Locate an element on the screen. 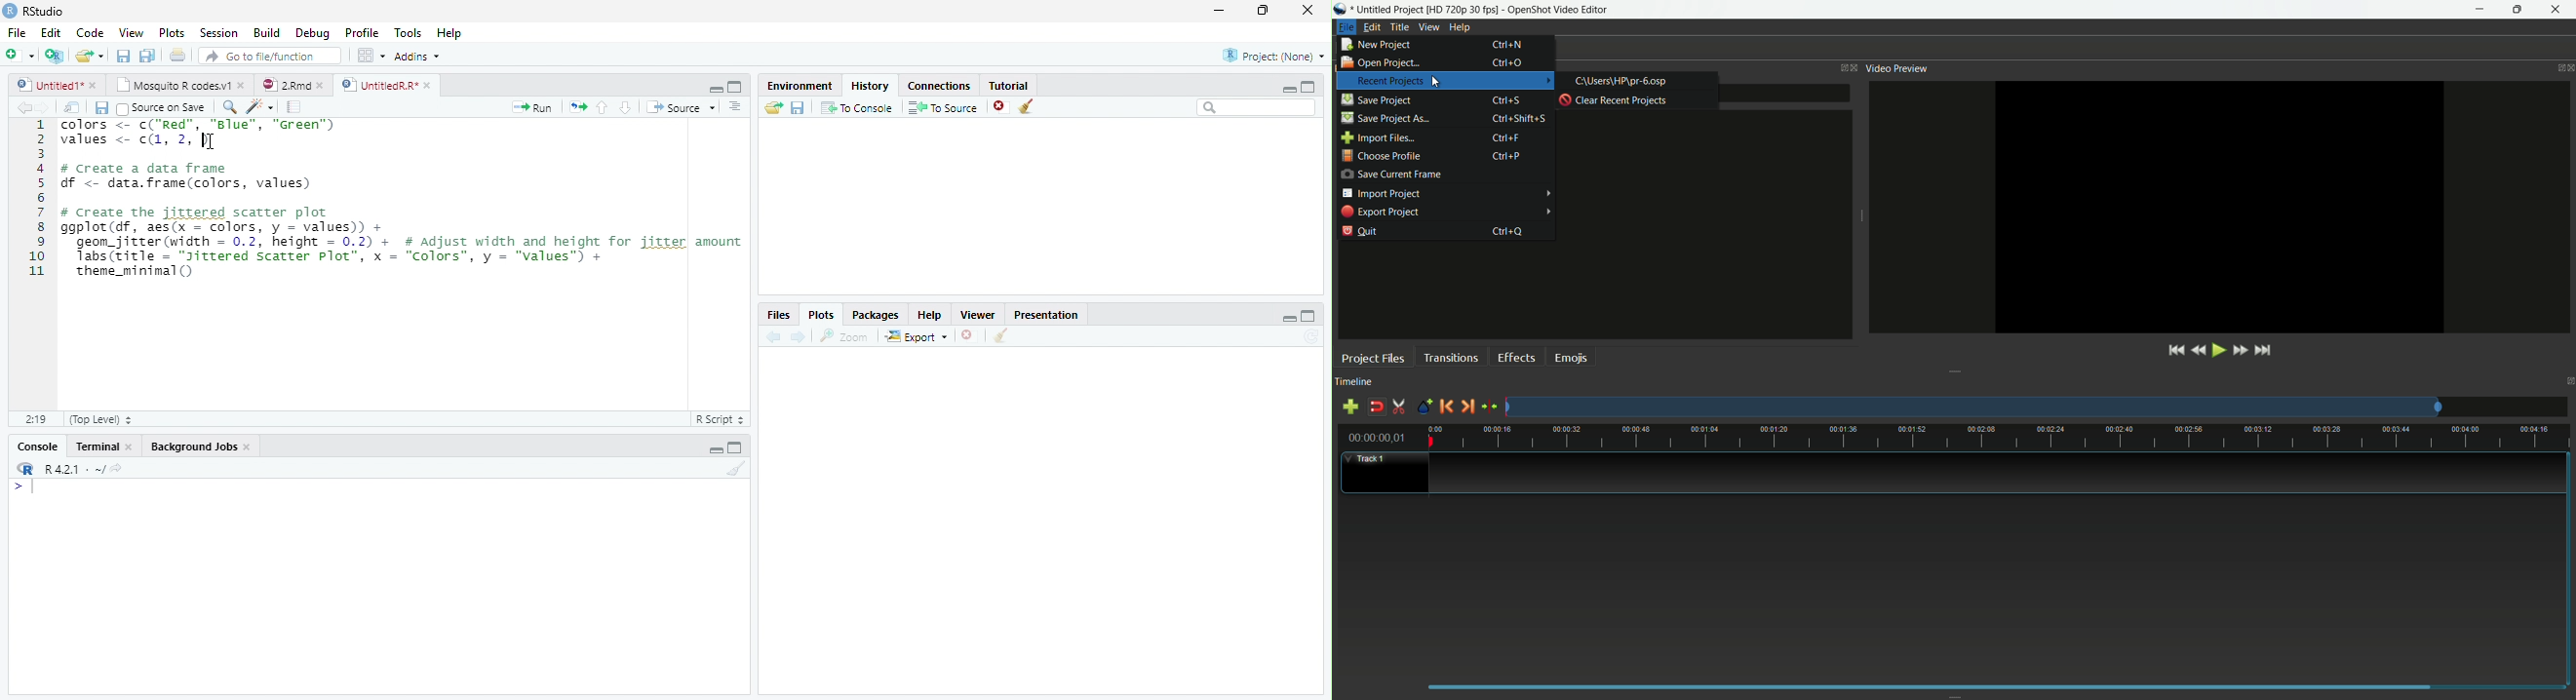  minimize is located at coordinates (1220, 10).